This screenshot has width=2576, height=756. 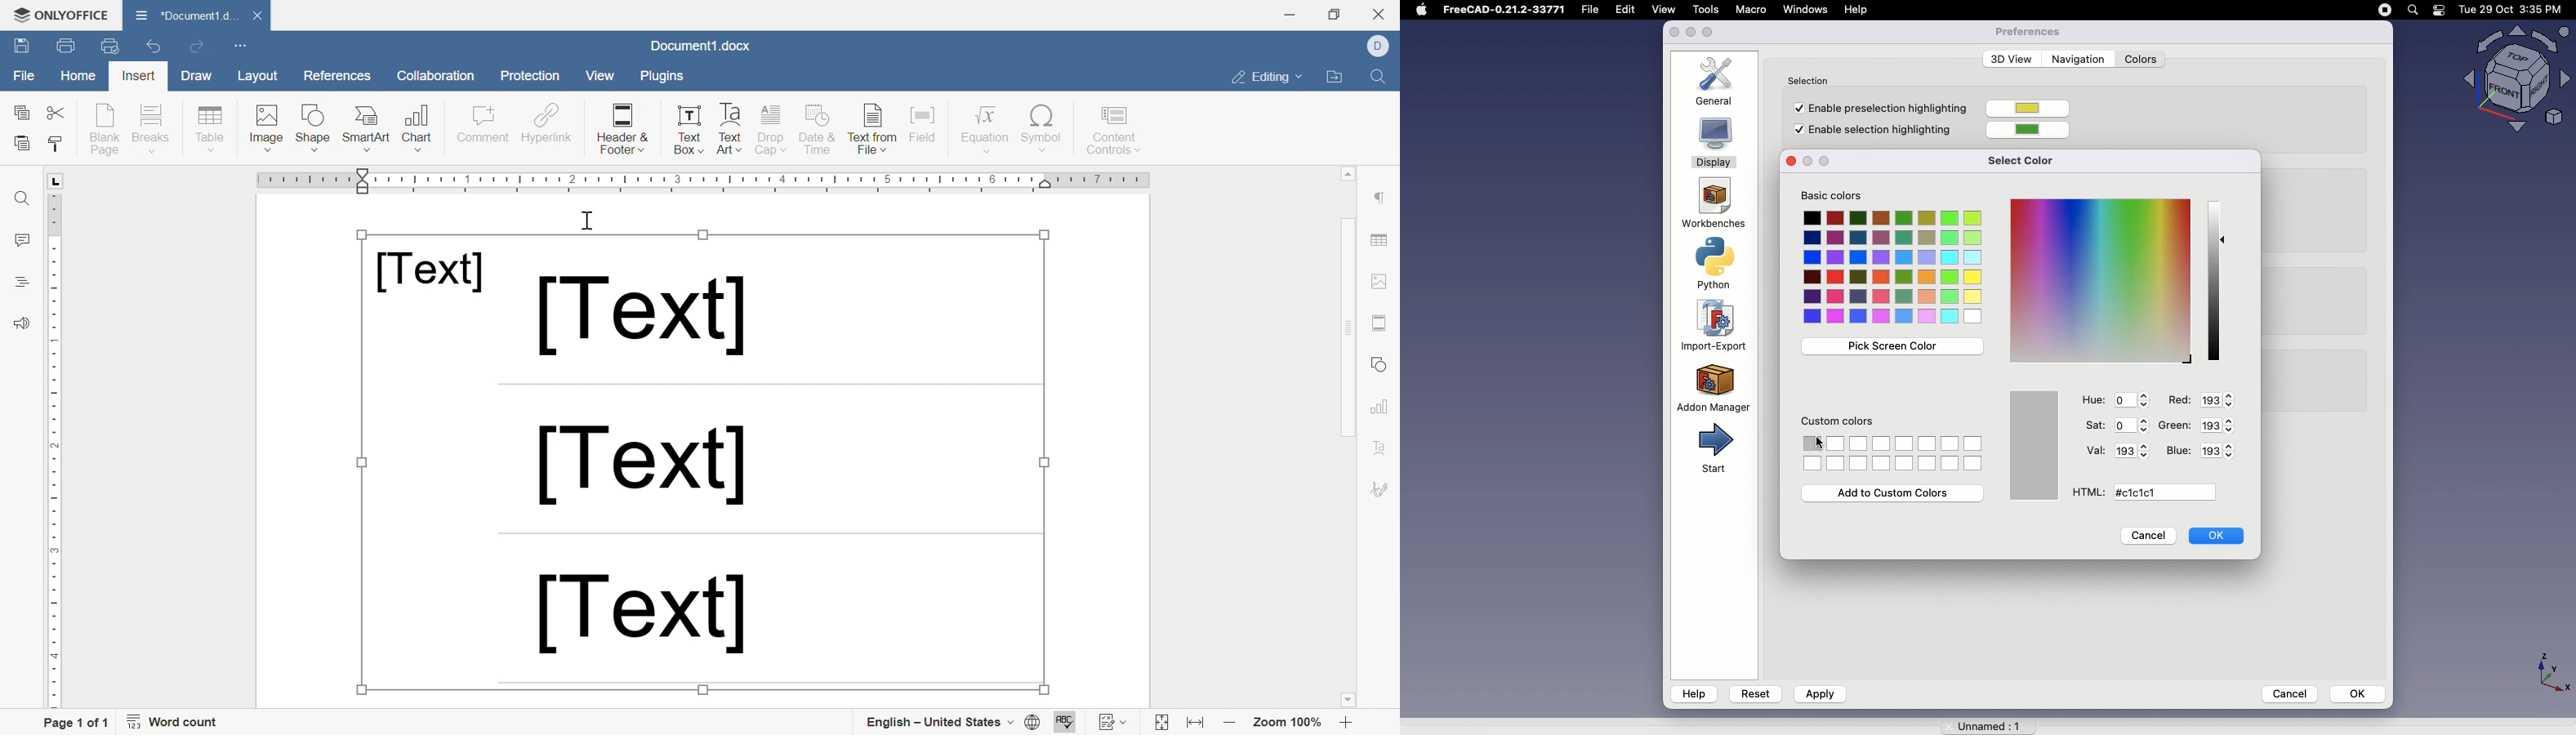 I want to click on Text art settings, so click(x=1380, y=451).